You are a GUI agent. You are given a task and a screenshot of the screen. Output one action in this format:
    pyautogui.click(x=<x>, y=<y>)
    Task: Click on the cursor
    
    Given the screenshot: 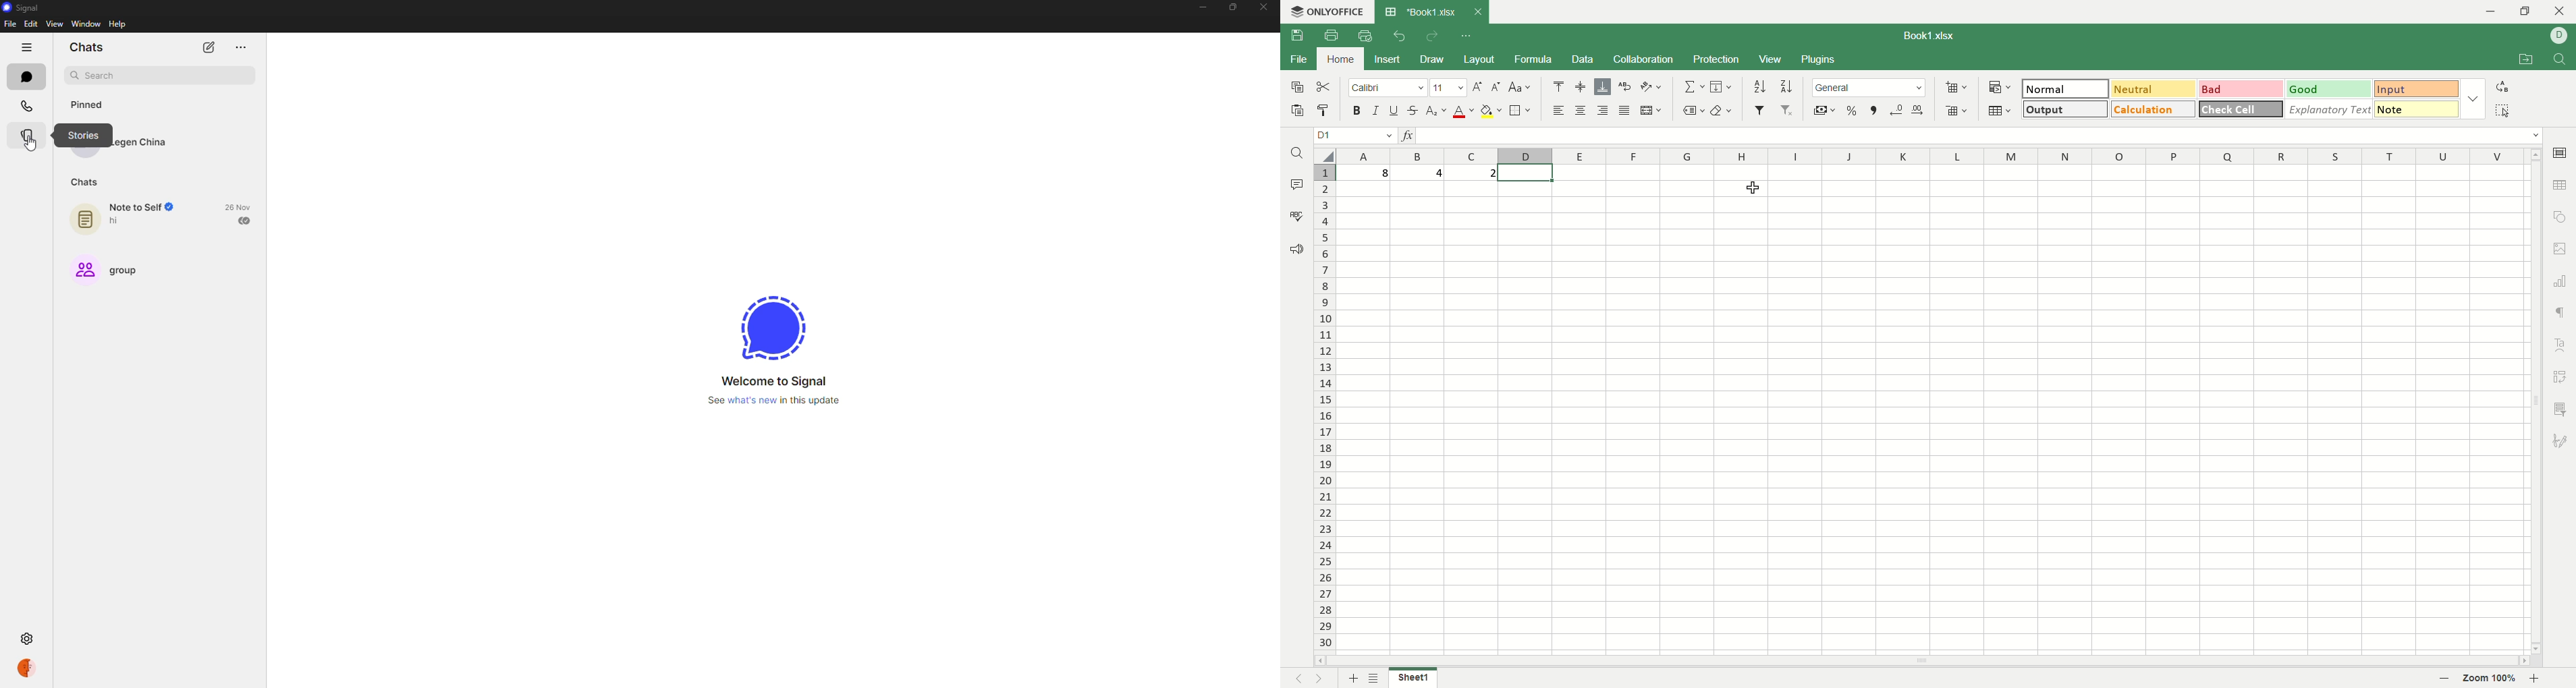 What is the action you would take?
    pyautogui.click(x=32, y=143)
    